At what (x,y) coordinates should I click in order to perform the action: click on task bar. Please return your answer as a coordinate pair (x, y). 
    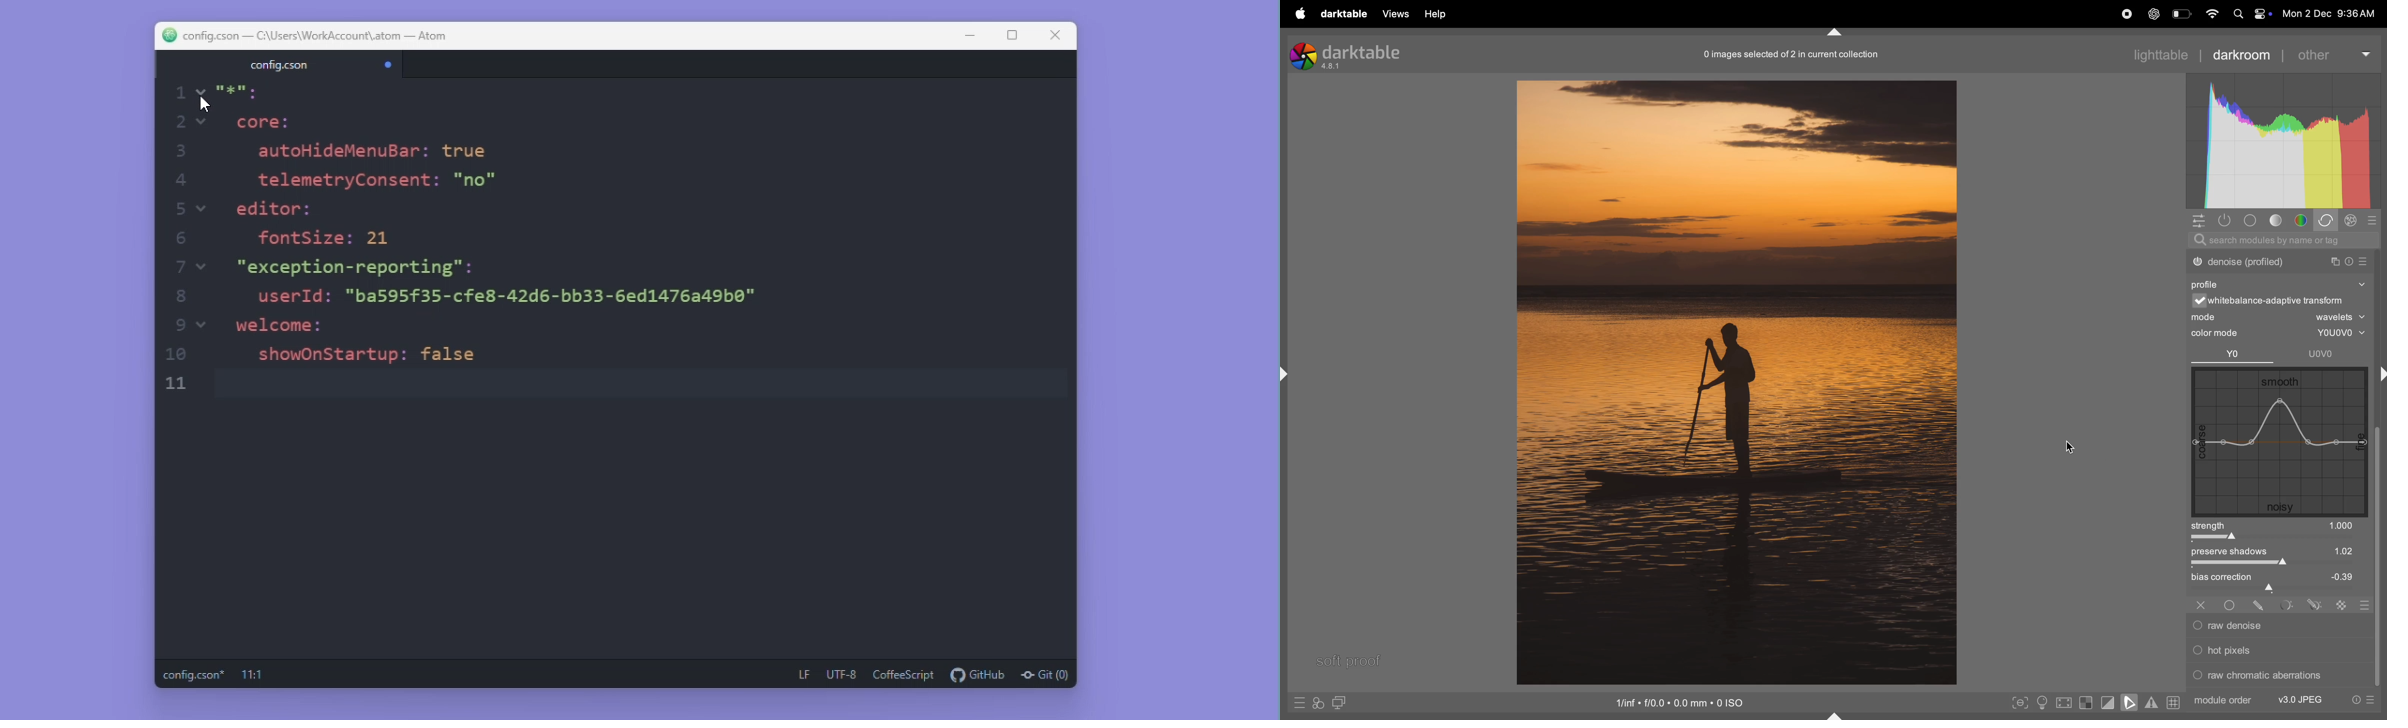
    Looking at the image, I should click on (2379, 558).